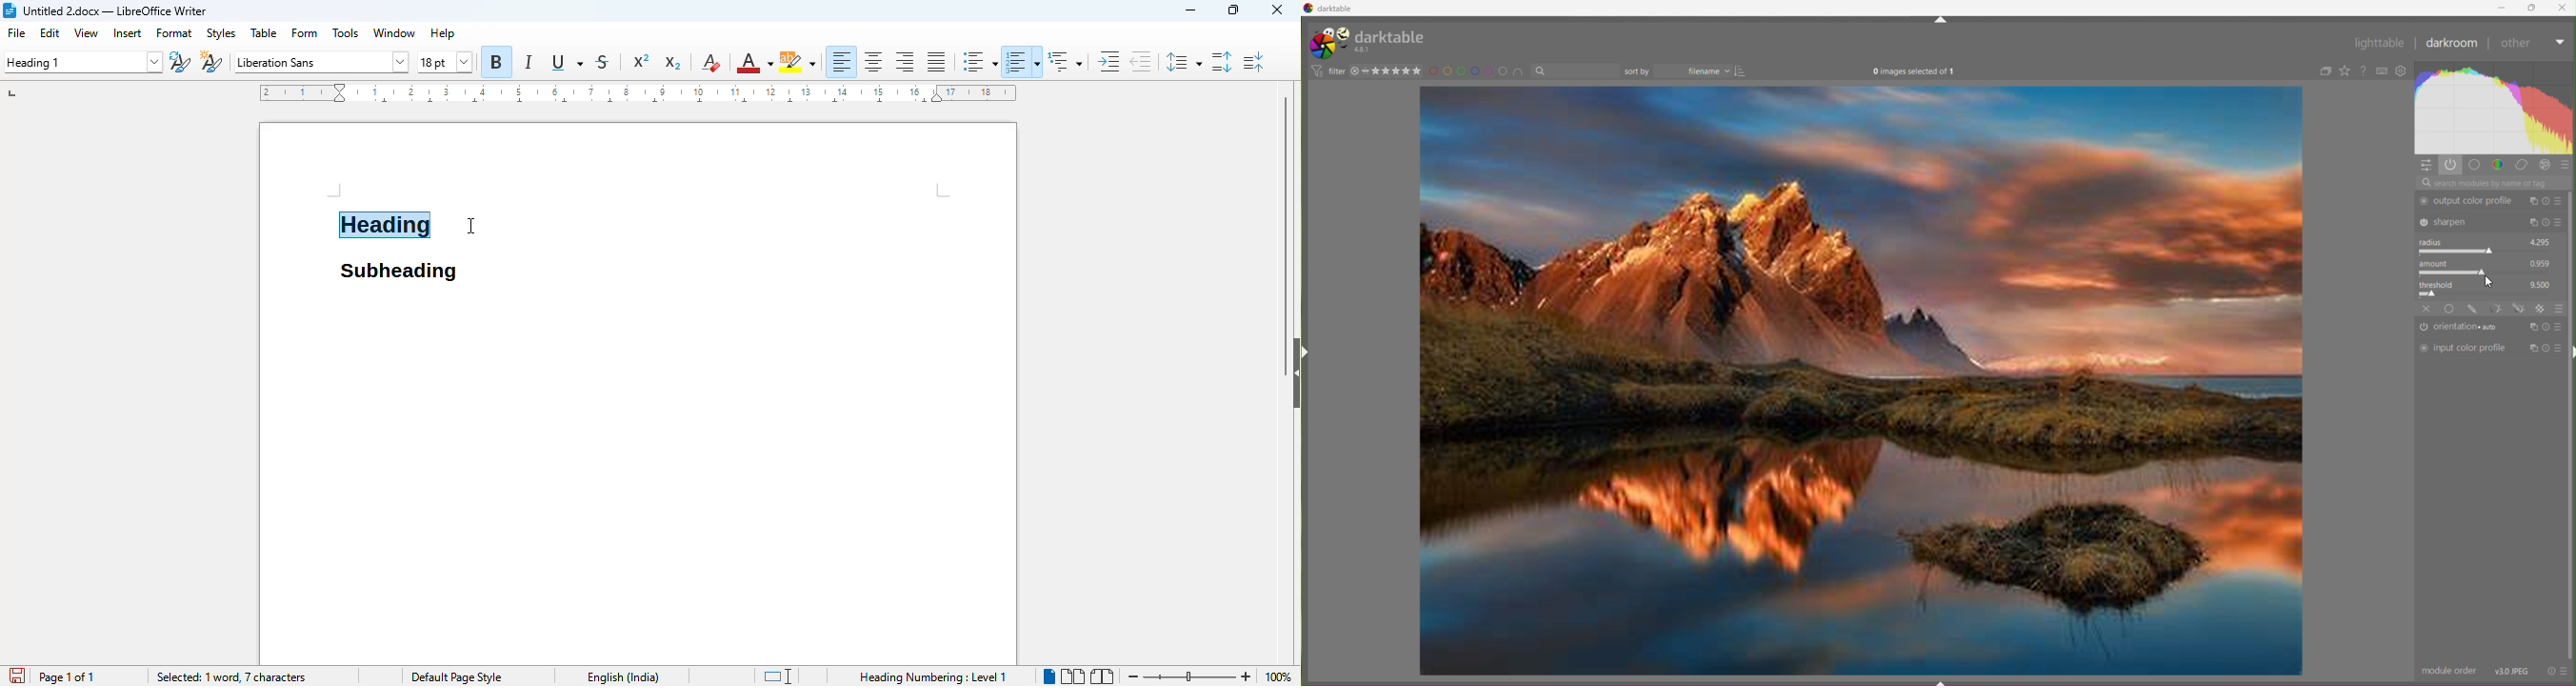 This screenshot has height=700, width=2576. What do you see at coordinates (2532, 45) in the screenshot?
I see `Other` at bounding box center [2532, 45].